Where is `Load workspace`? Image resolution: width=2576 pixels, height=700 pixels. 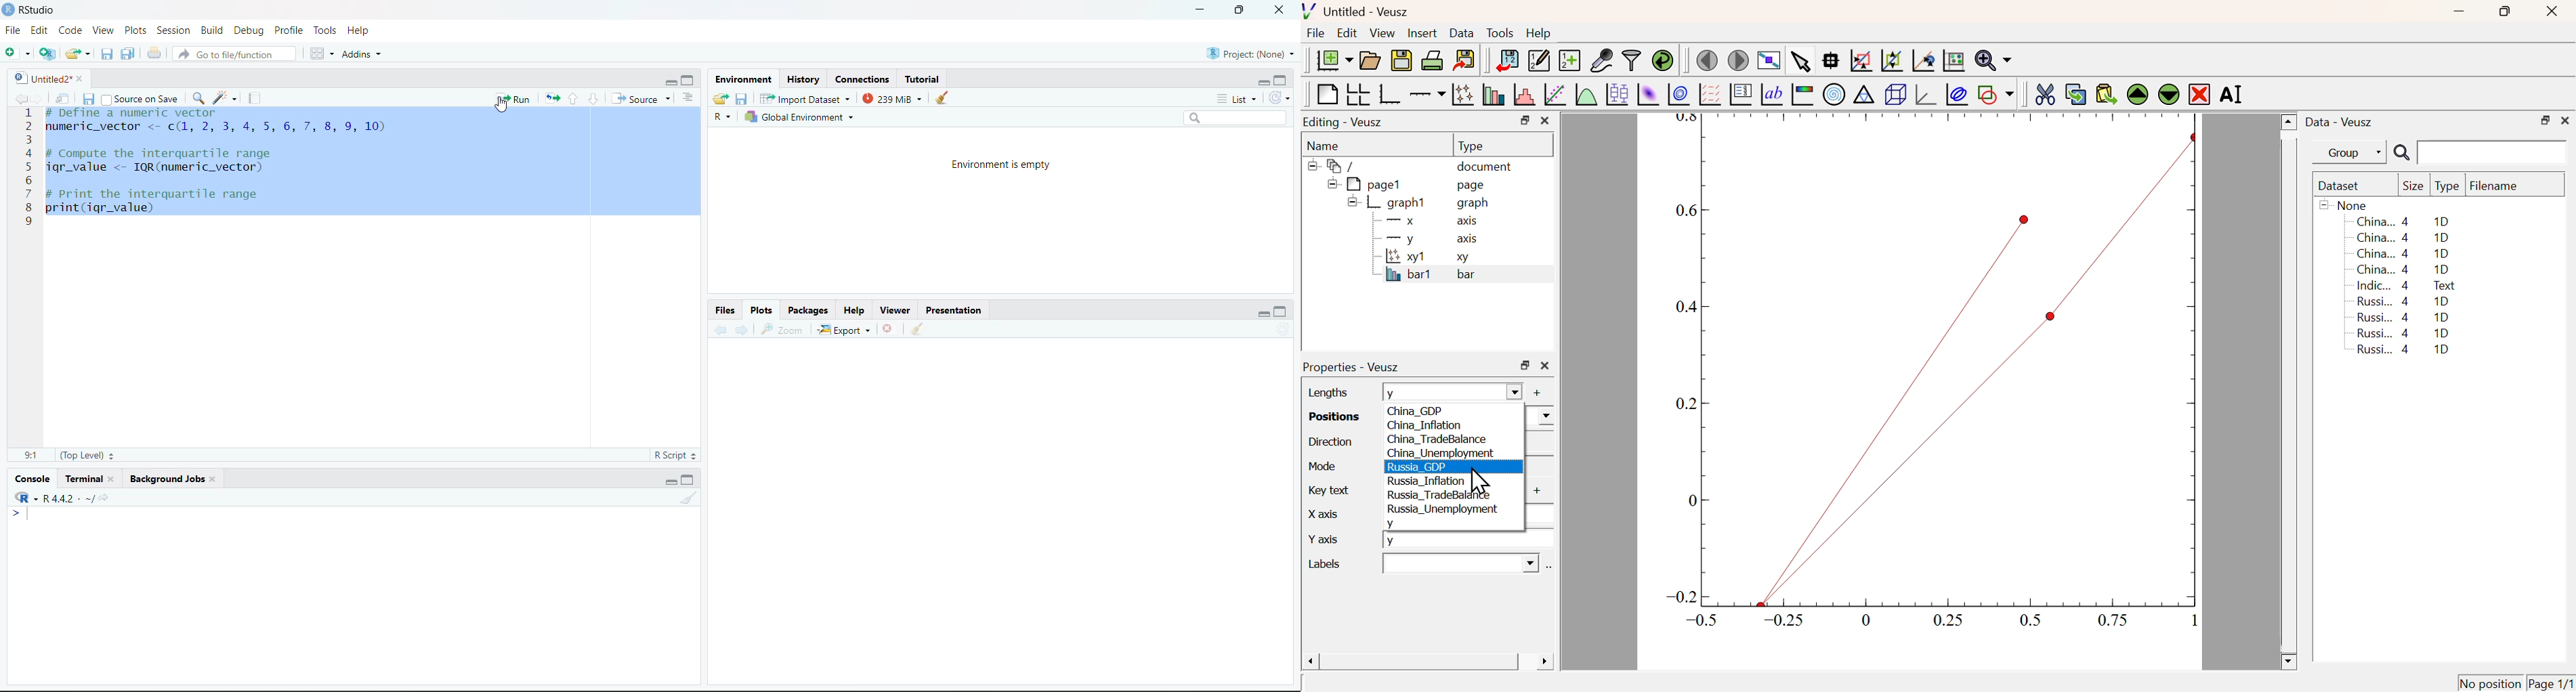 Load workspace is located at coordinates (721, 101).